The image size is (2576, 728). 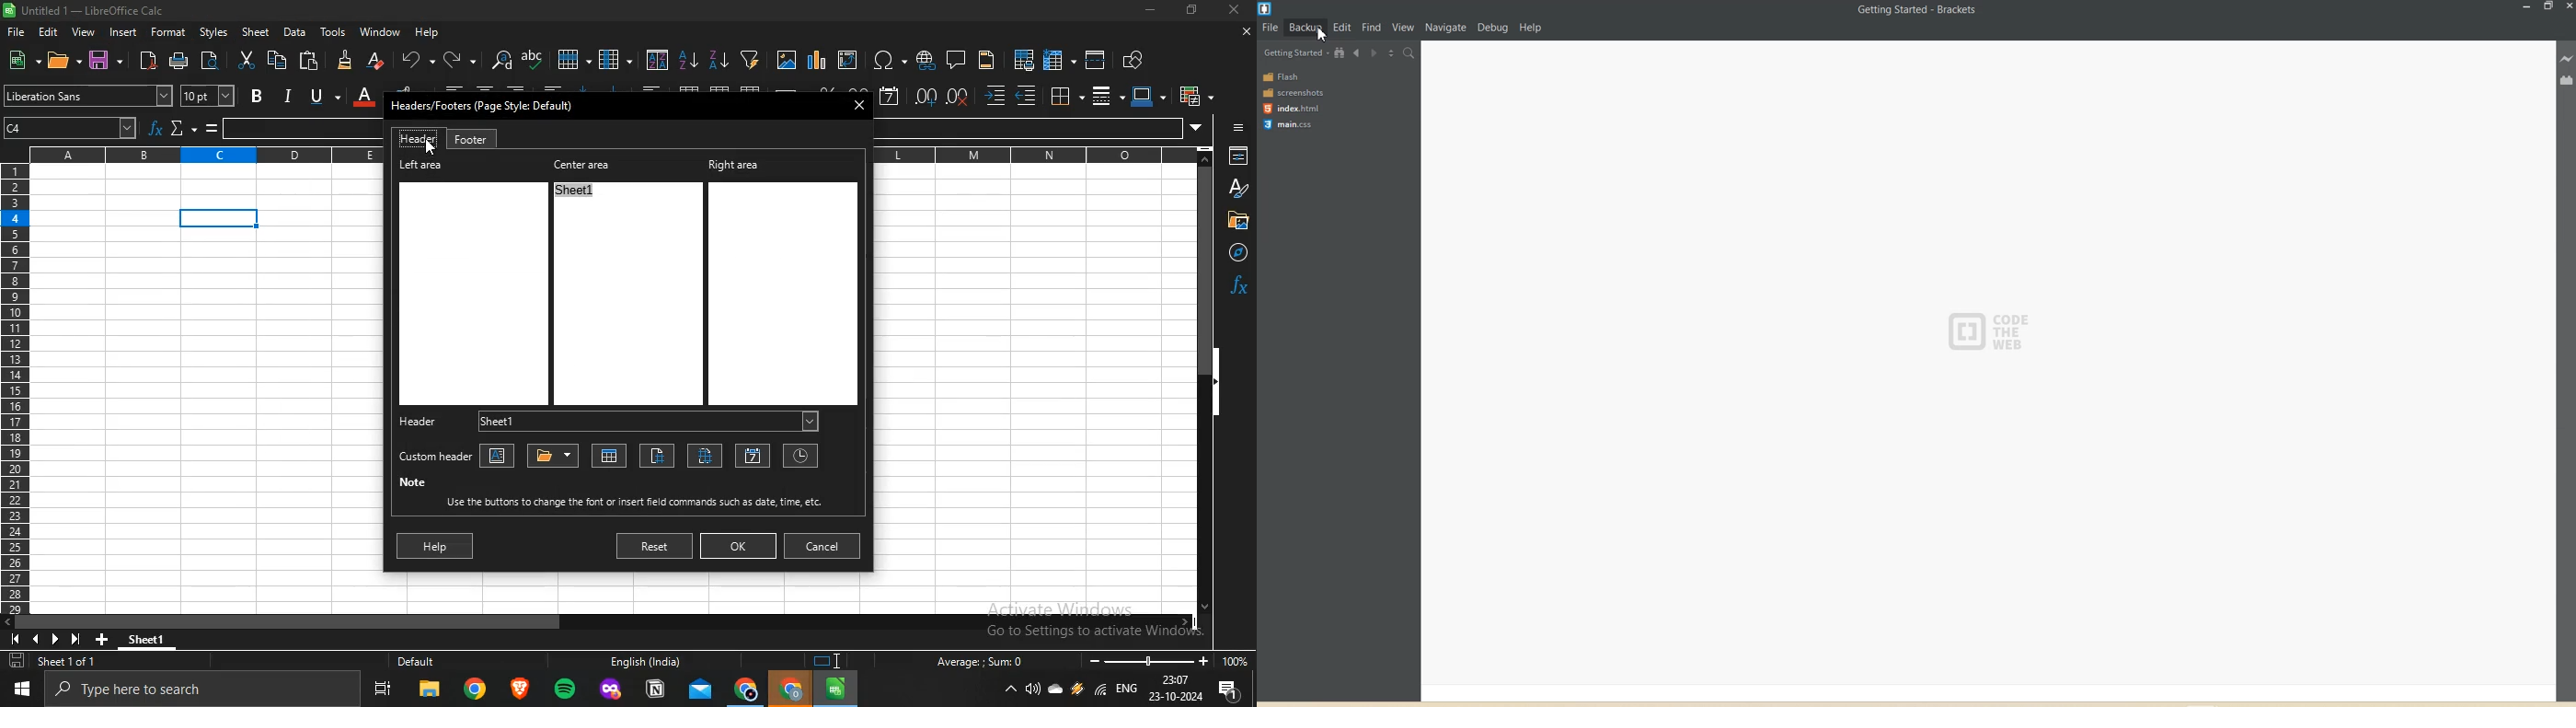 What do you see at coordinates (1291, 124) in the screenshot?
I see `main.css` at bounding box center [1291, 124].